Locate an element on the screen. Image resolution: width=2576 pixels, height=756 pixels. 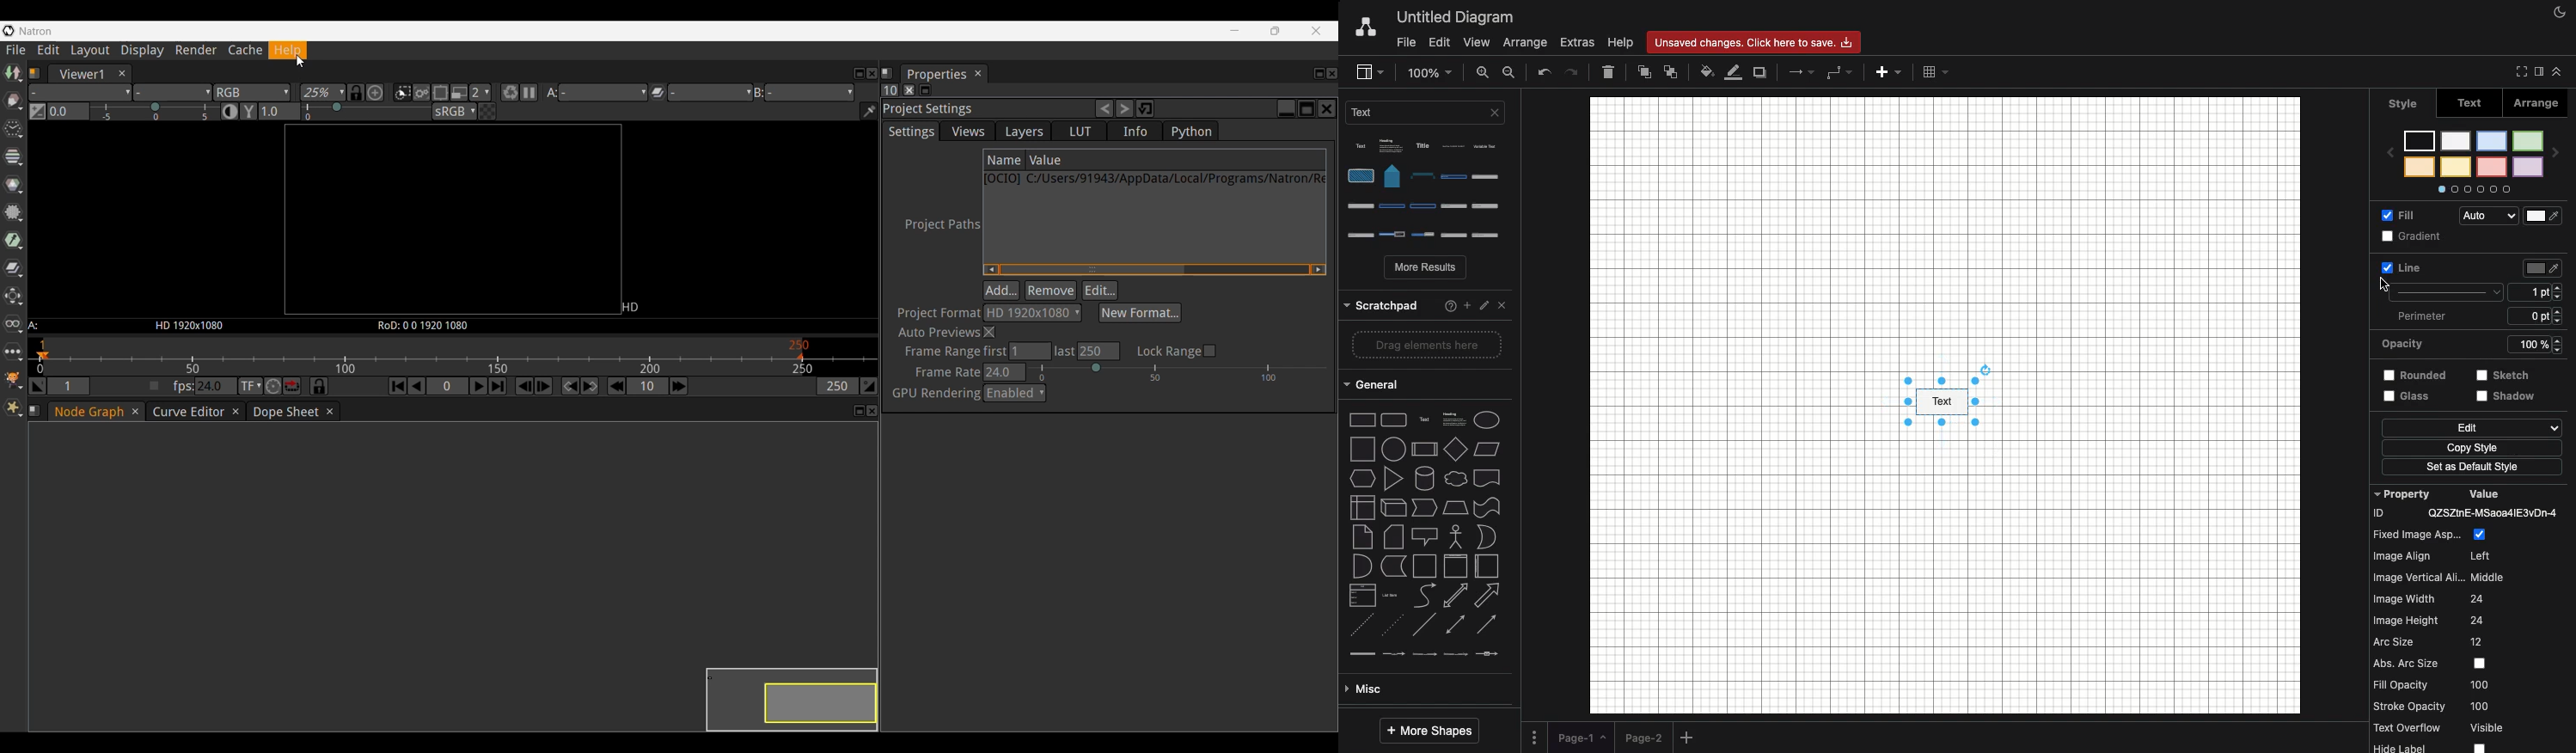
Redo is located at coordinates (1574, 71).